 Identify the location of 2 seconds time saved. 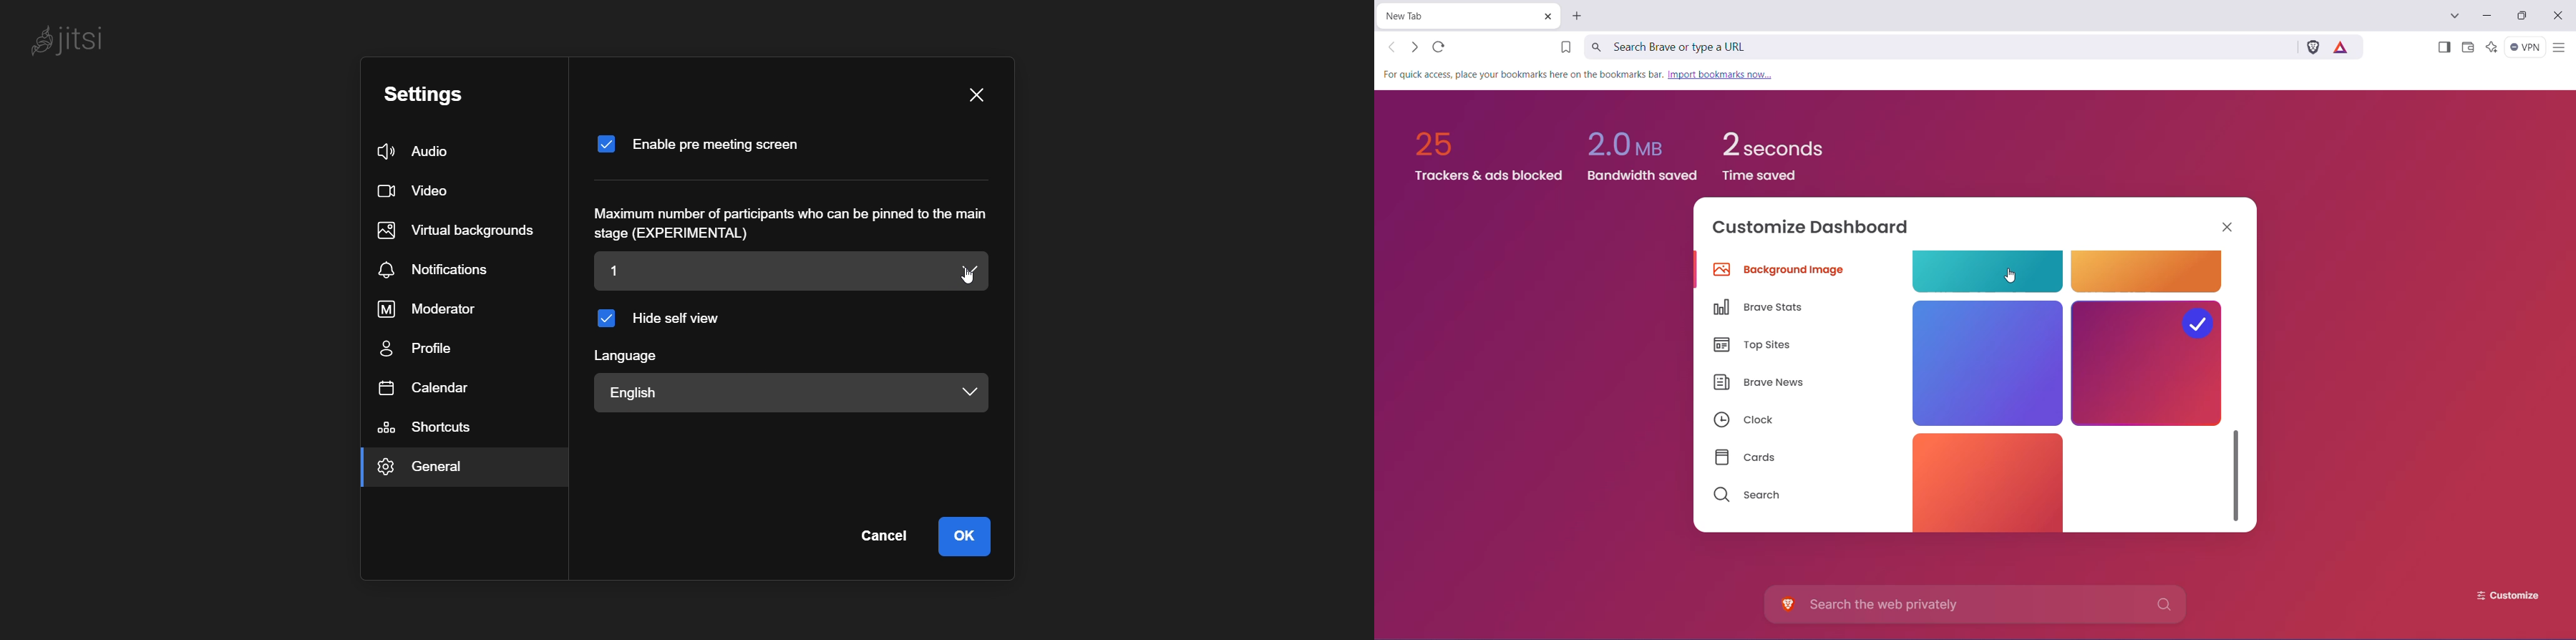
(1772, 153).